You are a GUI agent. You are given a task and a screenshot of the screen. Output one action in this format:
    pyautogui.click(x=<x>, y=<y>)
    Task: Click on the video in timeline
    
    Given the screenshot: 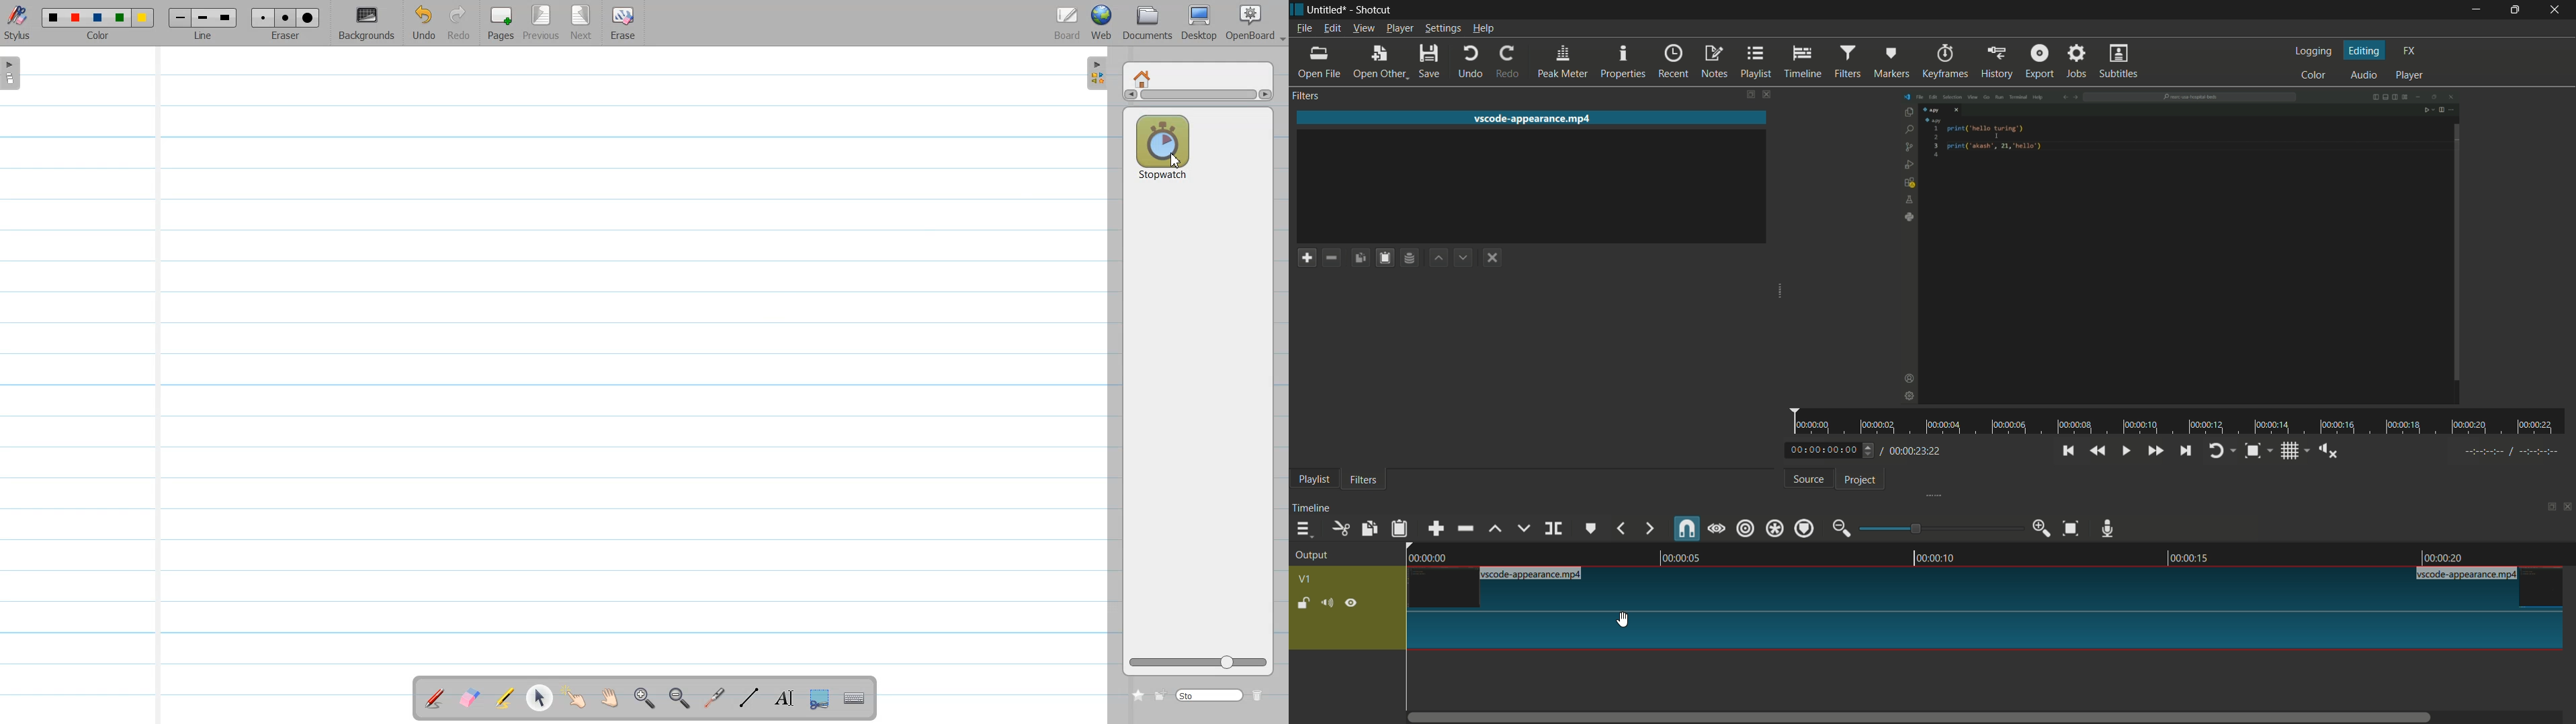 What is the action you would take?
    pyautogui.click(x=1986, y=617)
    